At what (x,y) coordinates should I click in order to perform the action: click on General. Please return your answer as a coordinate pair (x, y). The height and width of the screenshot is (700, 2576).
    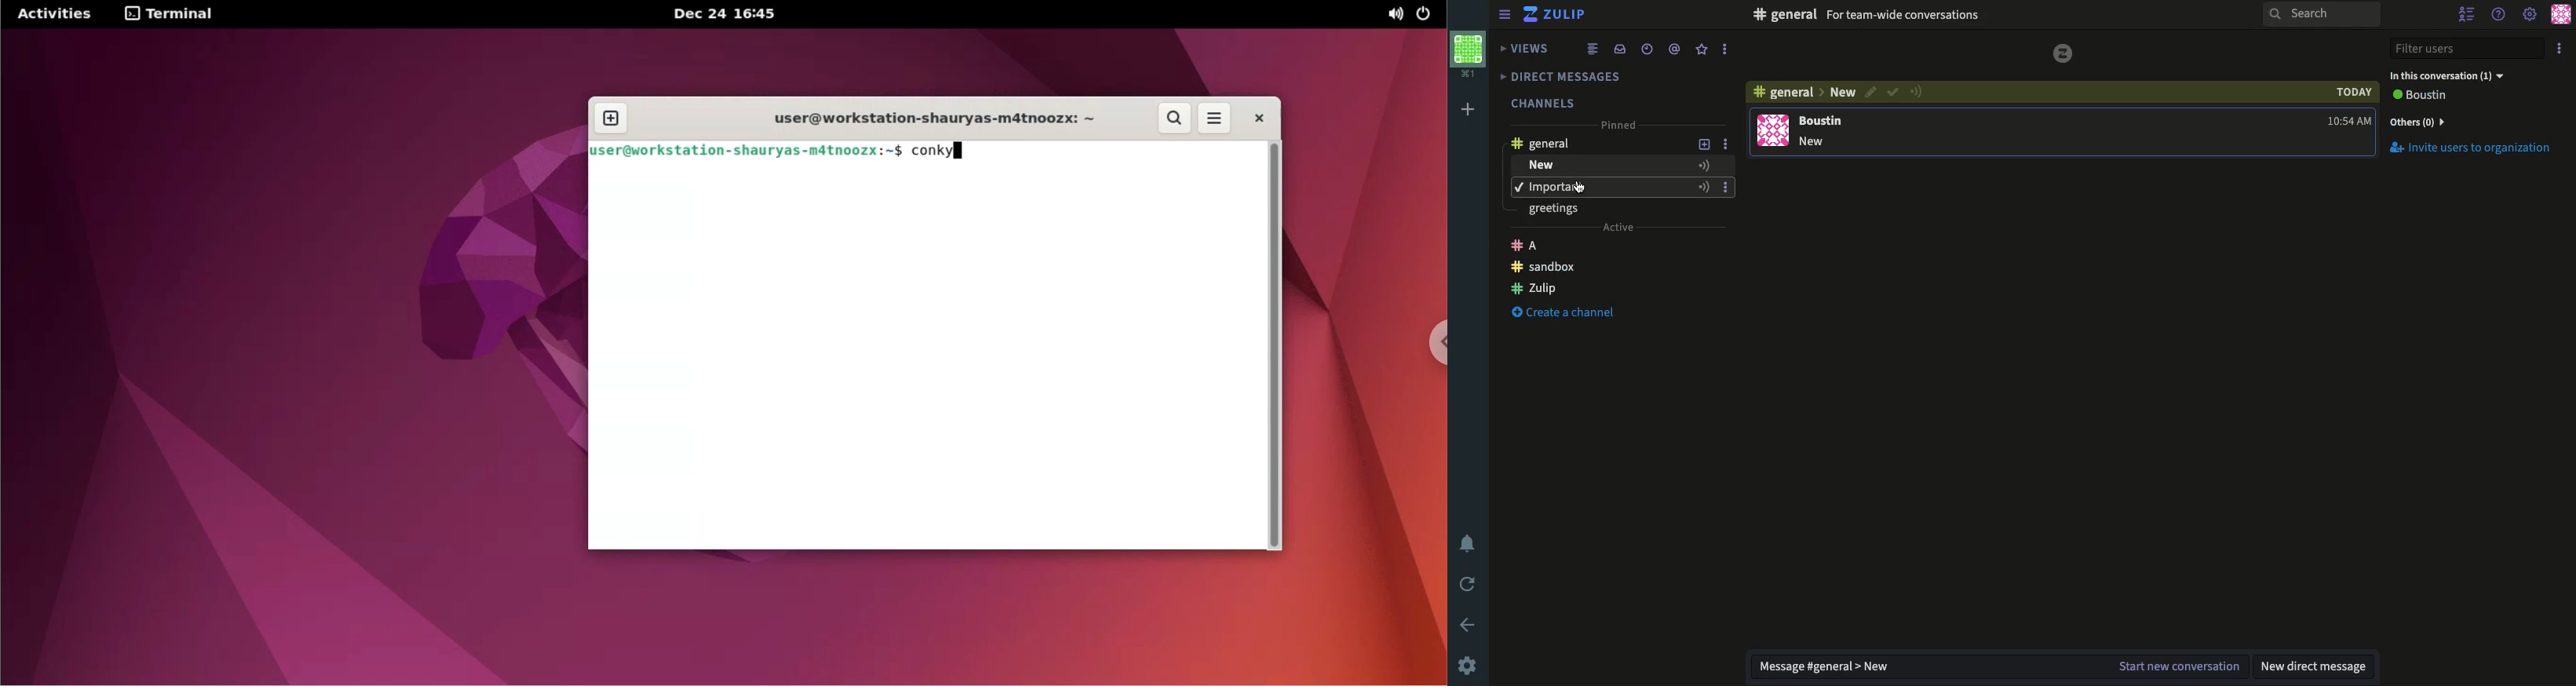
    Looking at the image, I should click on (1548, 143).